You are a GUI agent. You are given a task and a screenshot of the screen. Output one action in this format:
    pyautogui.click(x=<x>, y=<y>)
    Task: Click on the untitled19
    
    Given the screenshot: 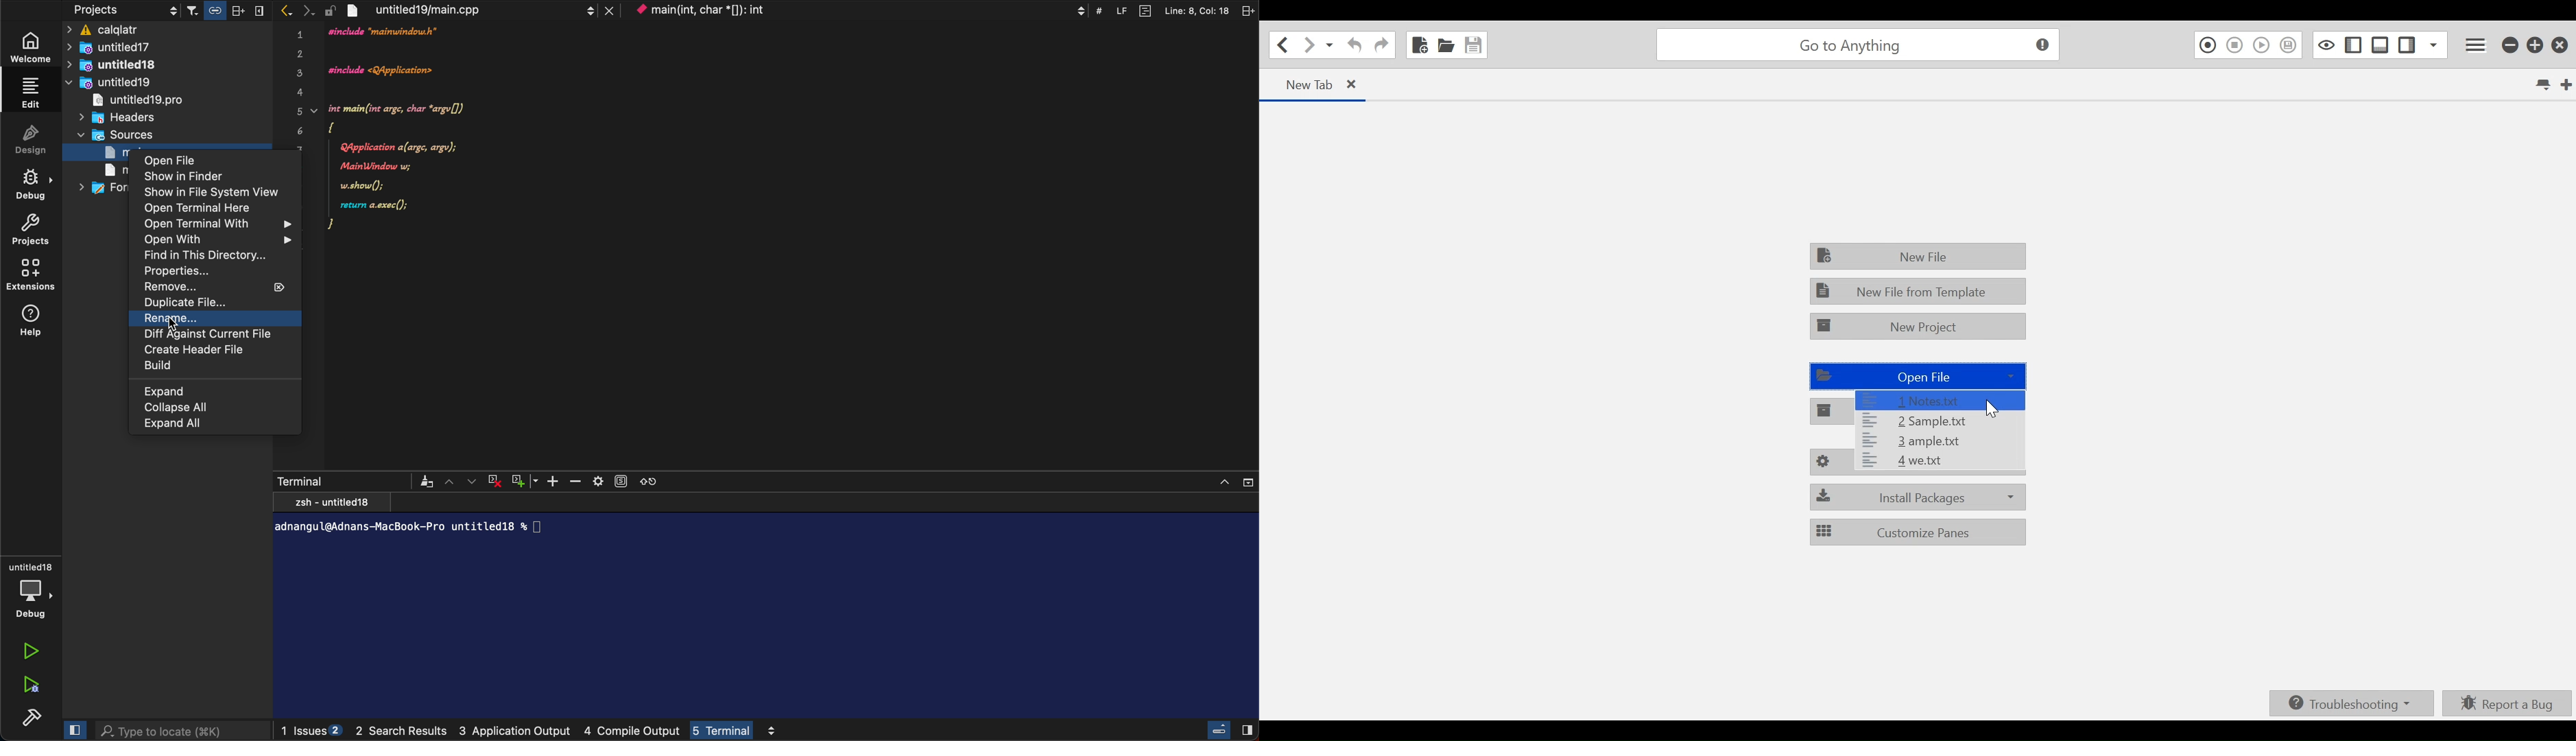 What is the action you would take?
    pyautogui.click(x=108, y=82)
    